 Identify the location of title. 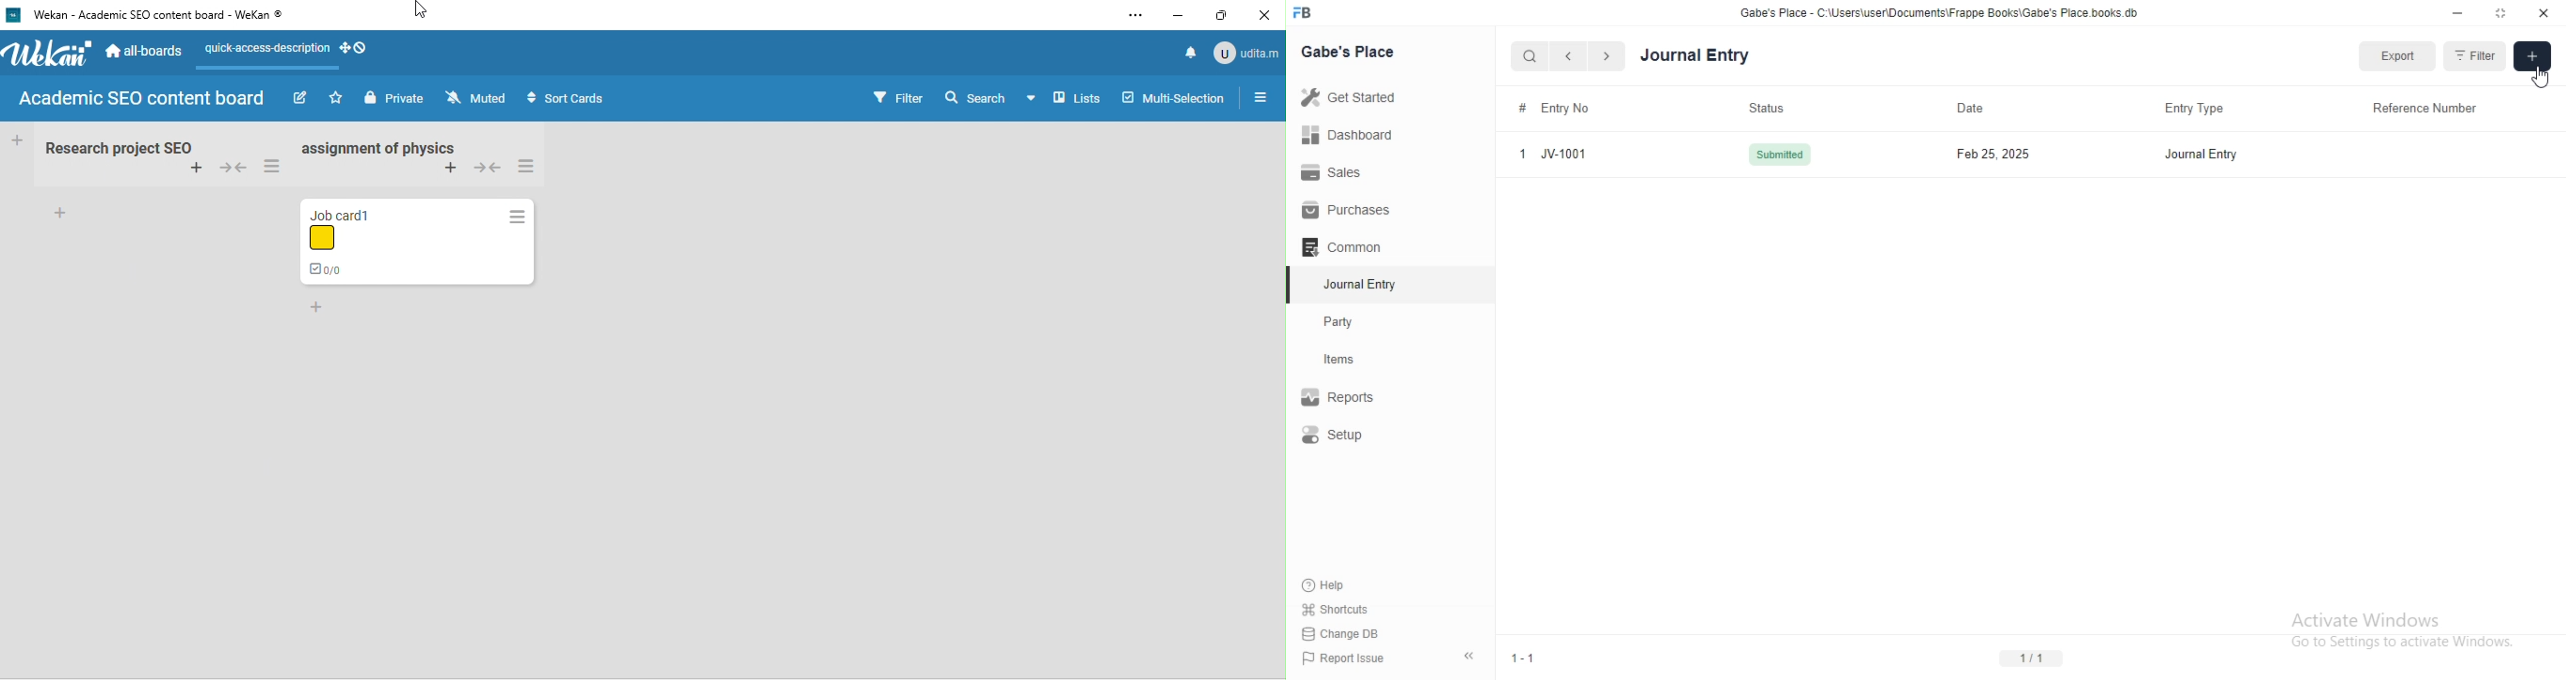
(157, 19).